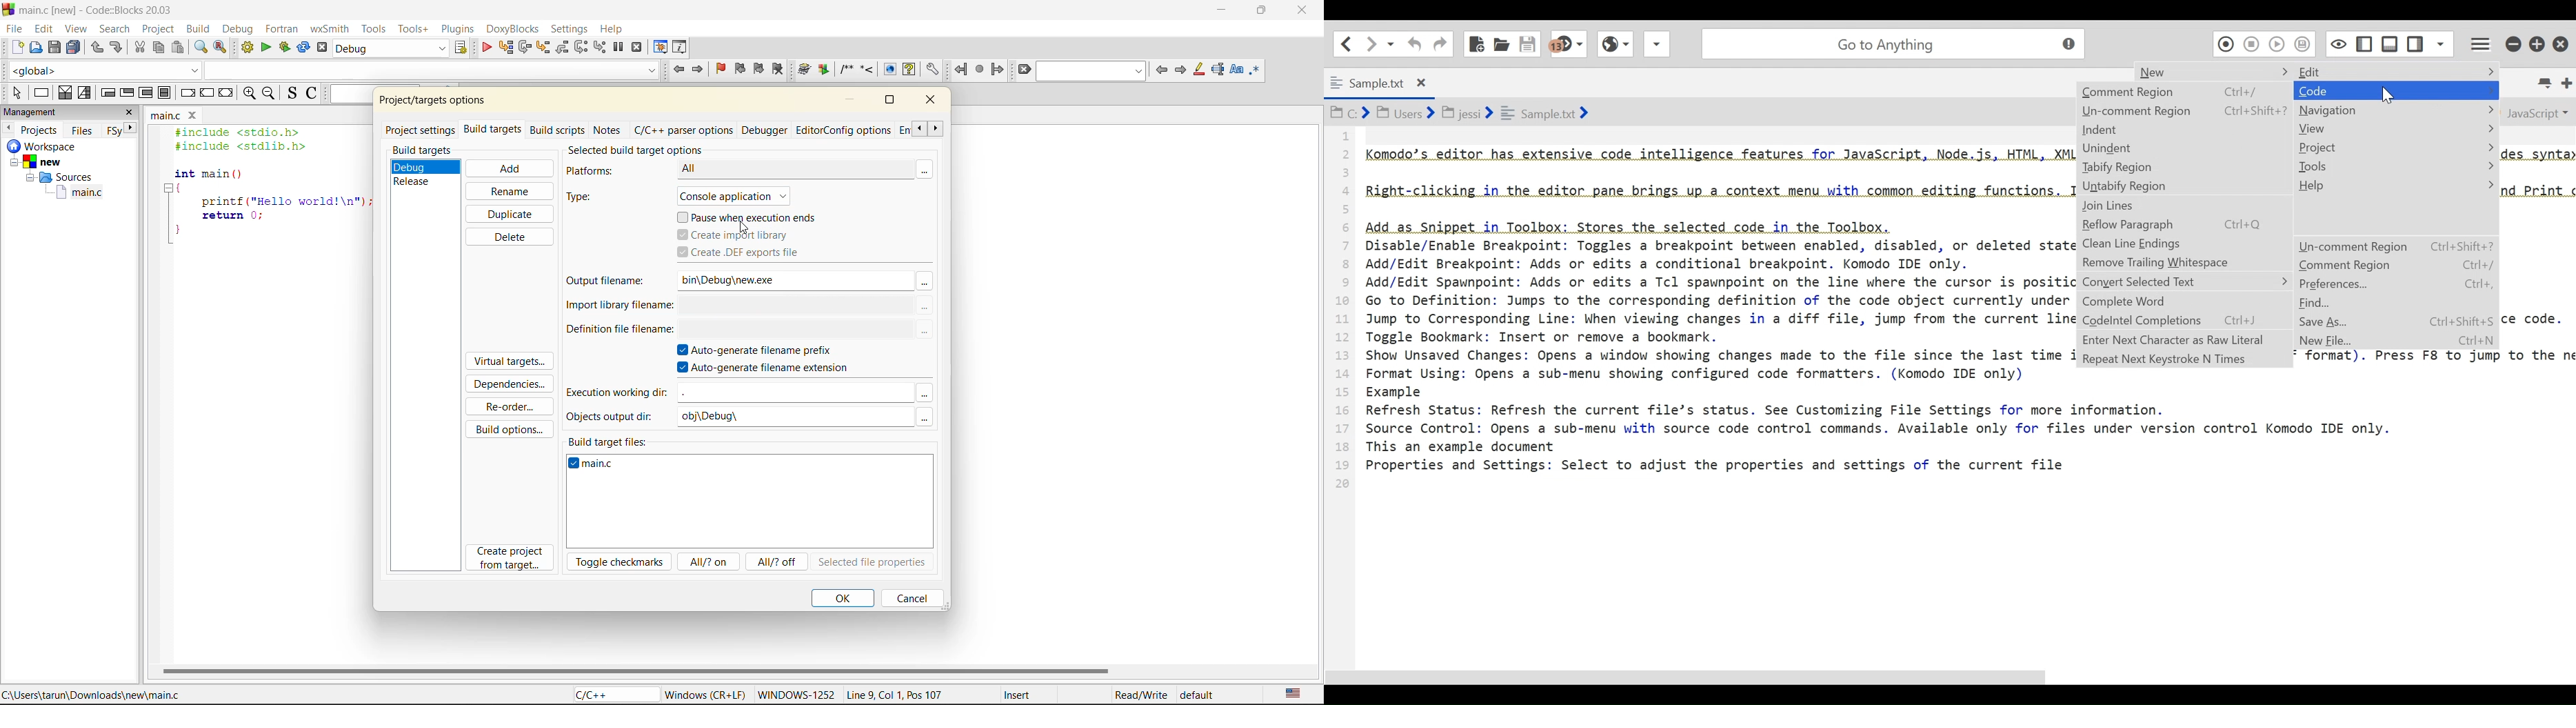 Image resolution: width=2576 pixels, height=728 pixels. Describe the element at coordinates (512, 29) in the screenshot. I see `doxyblocks` at that location.